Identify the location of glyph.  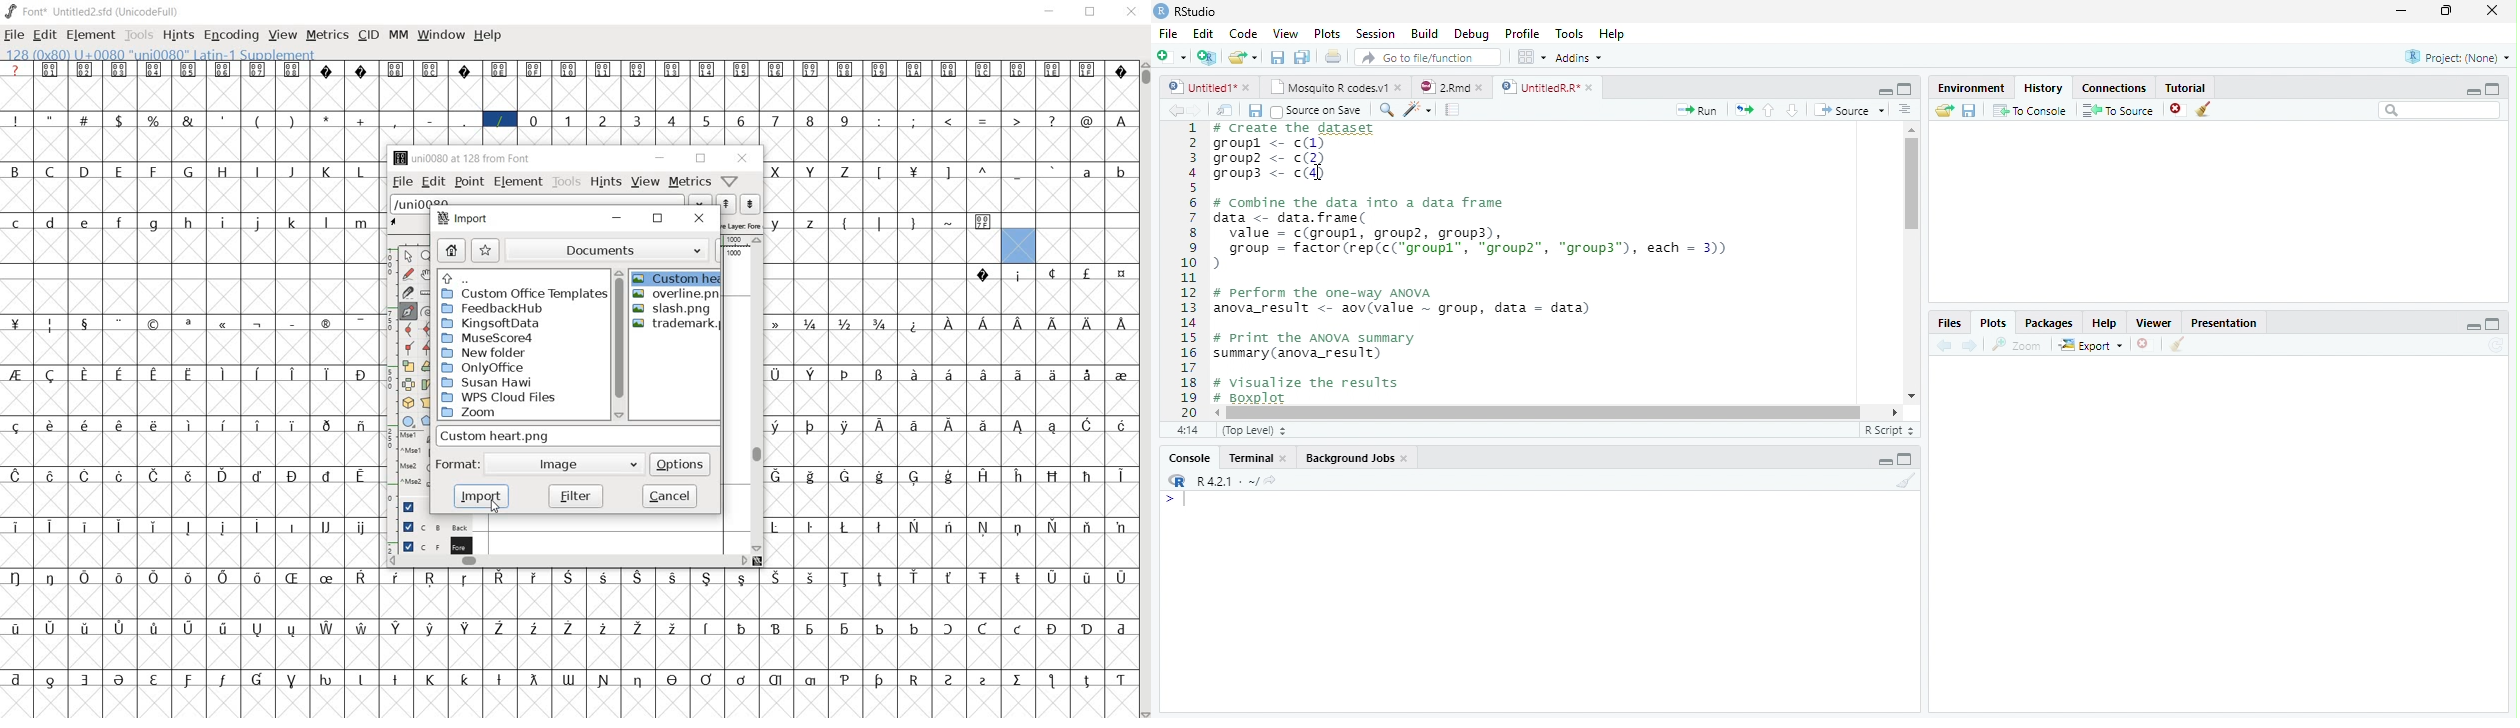
(707, 628).